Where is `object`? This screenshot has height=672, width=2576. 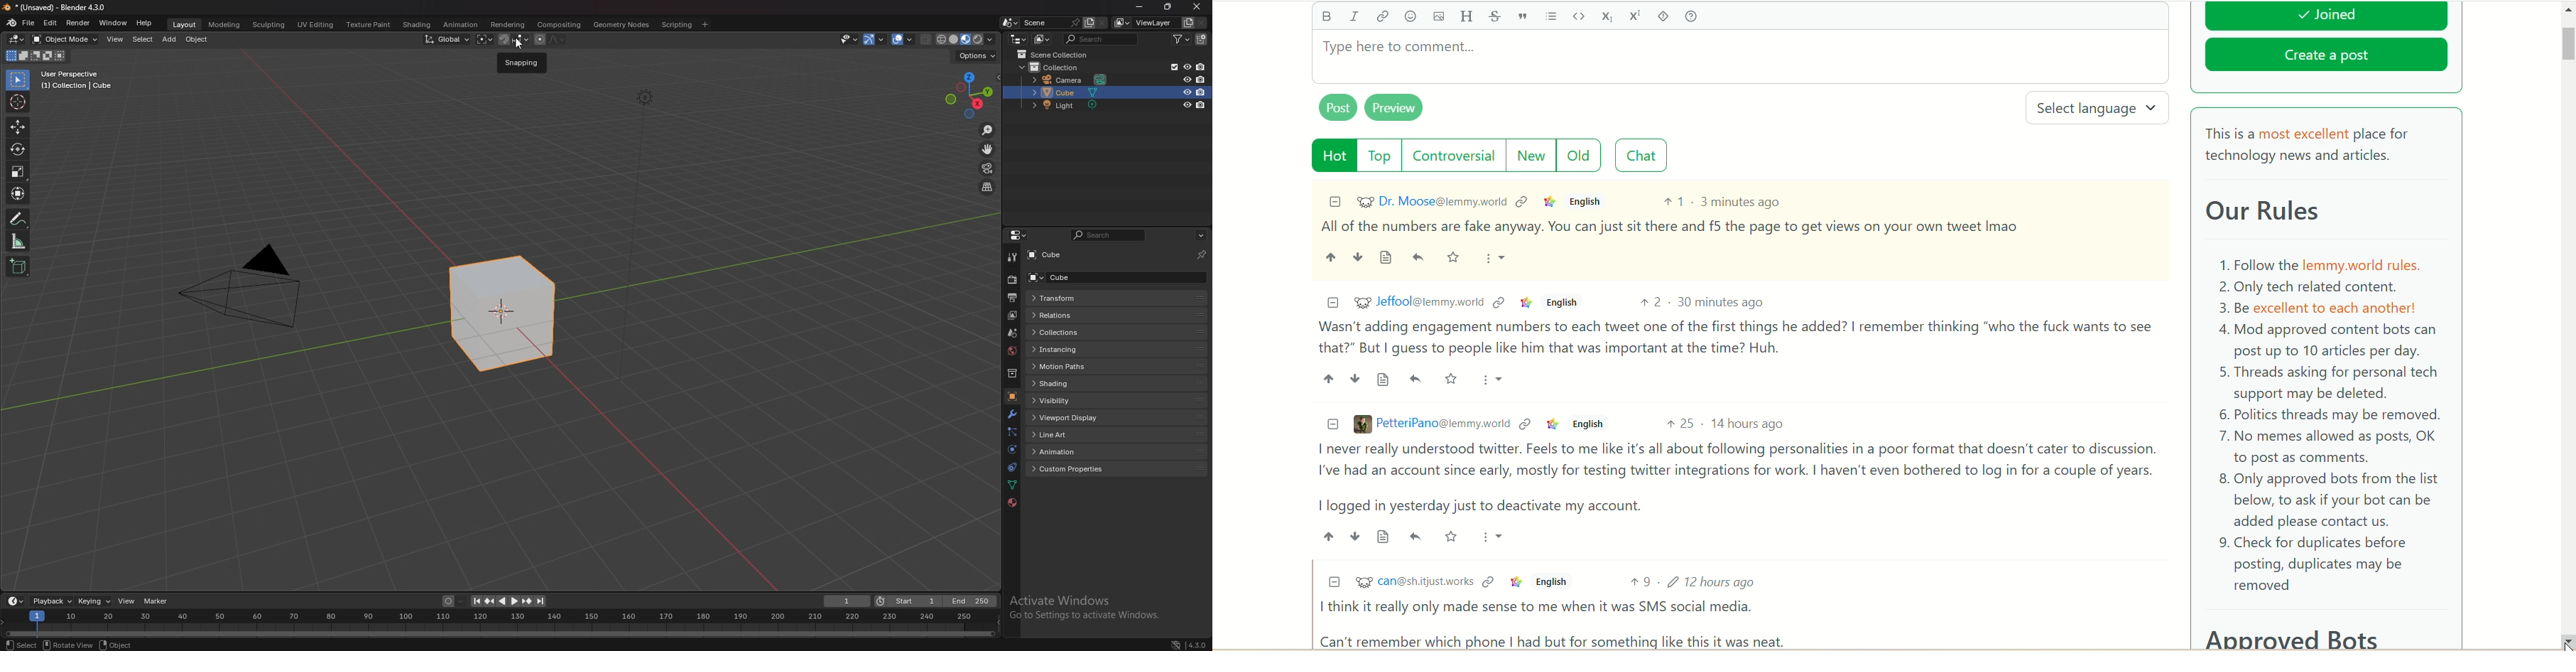
object is located at coordinates (114, 645).